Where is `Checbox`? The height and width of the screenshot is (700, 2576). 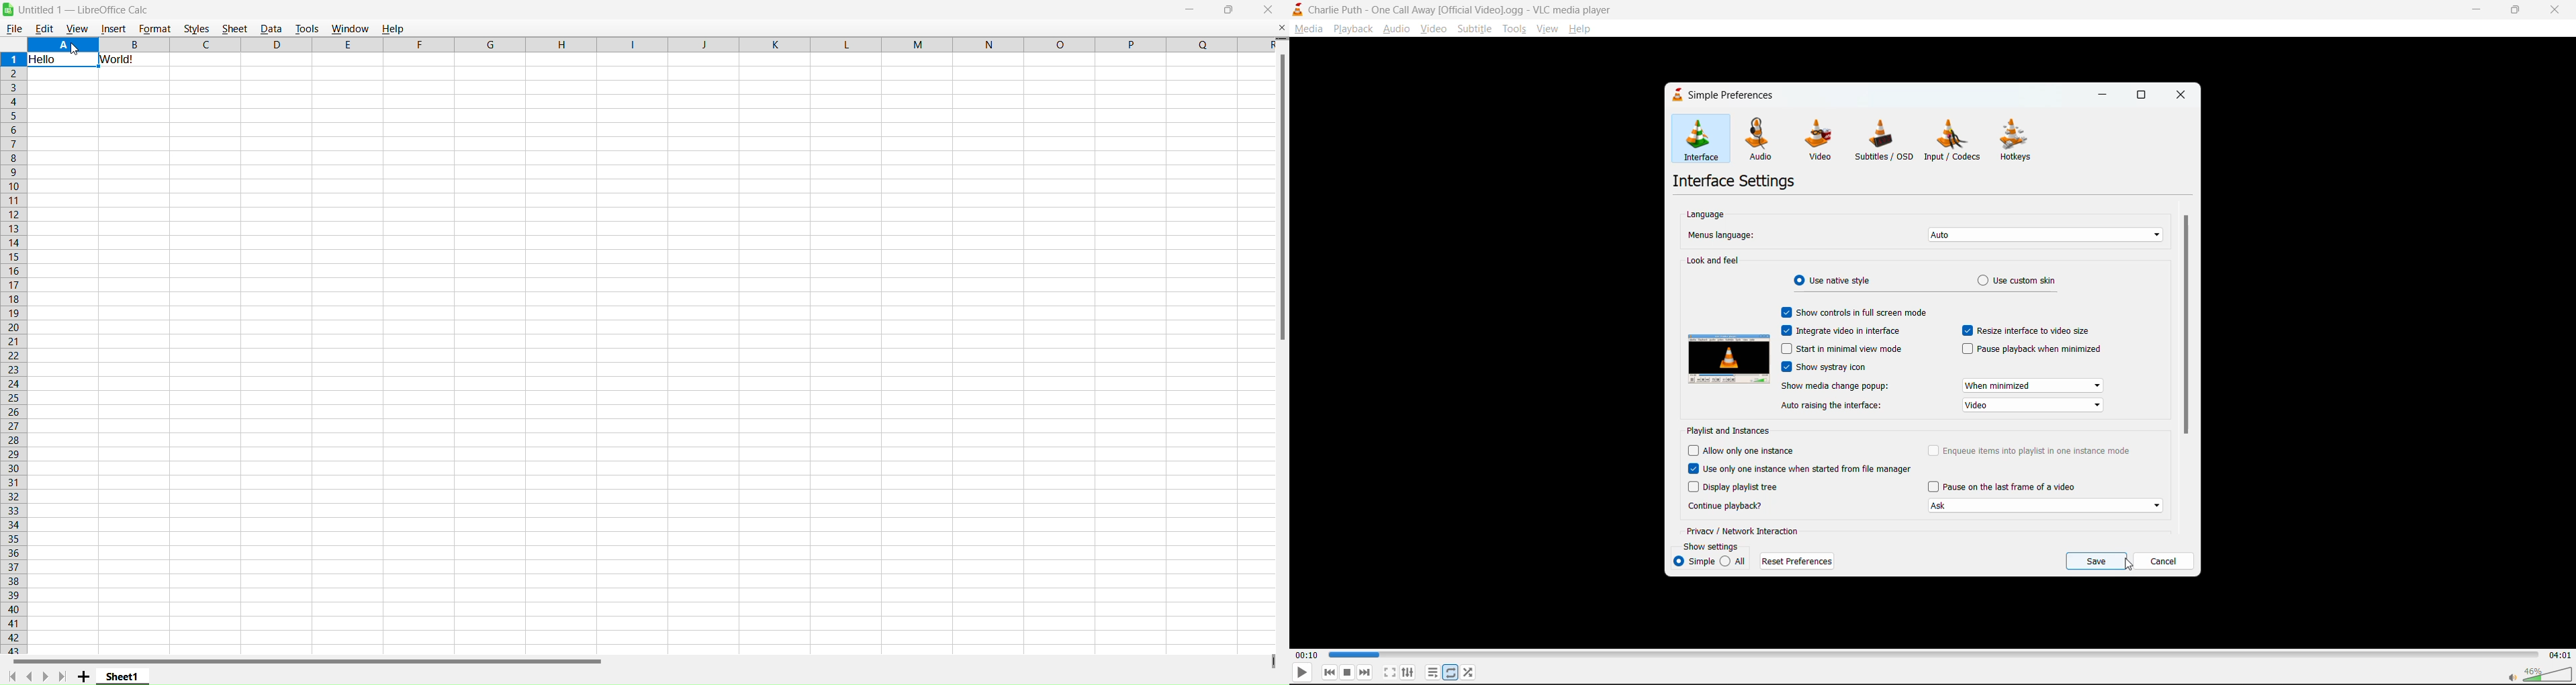
Checbox is located at coordinates (1786, 367).